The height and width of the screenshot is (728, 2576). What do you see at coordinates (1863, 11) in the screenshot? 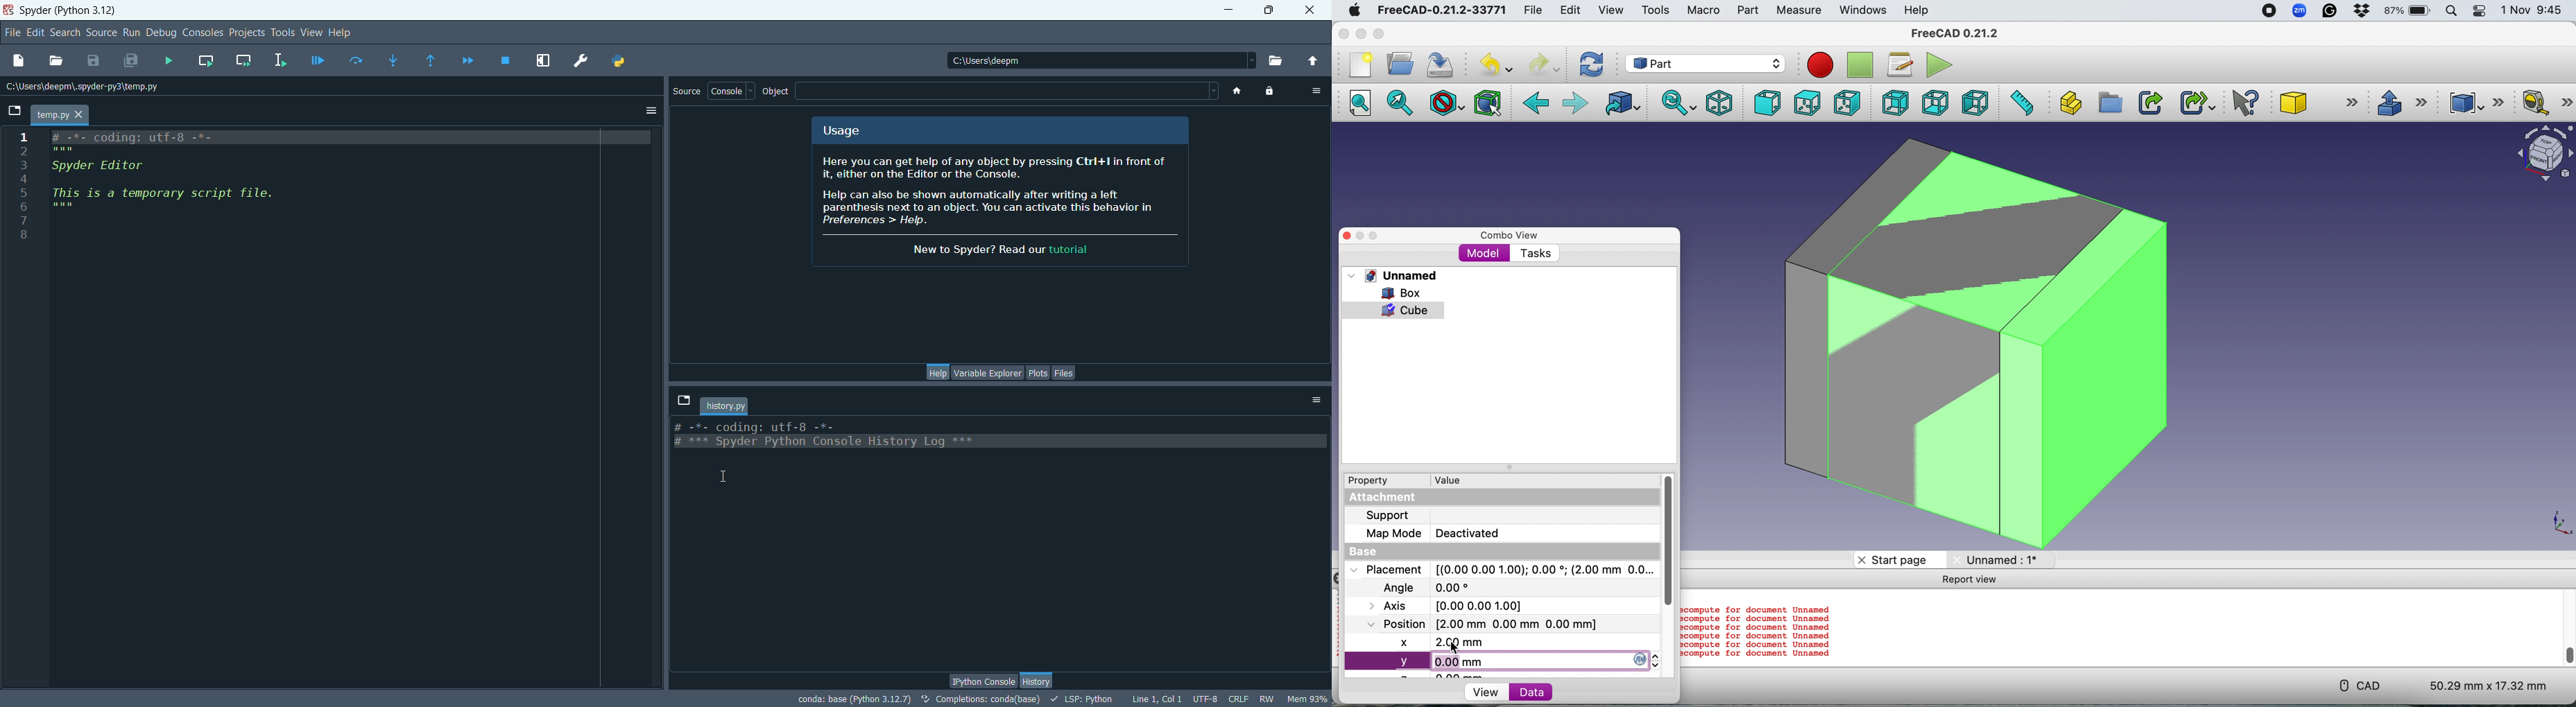
I see `Windows` at bounding box center [1863, 11].